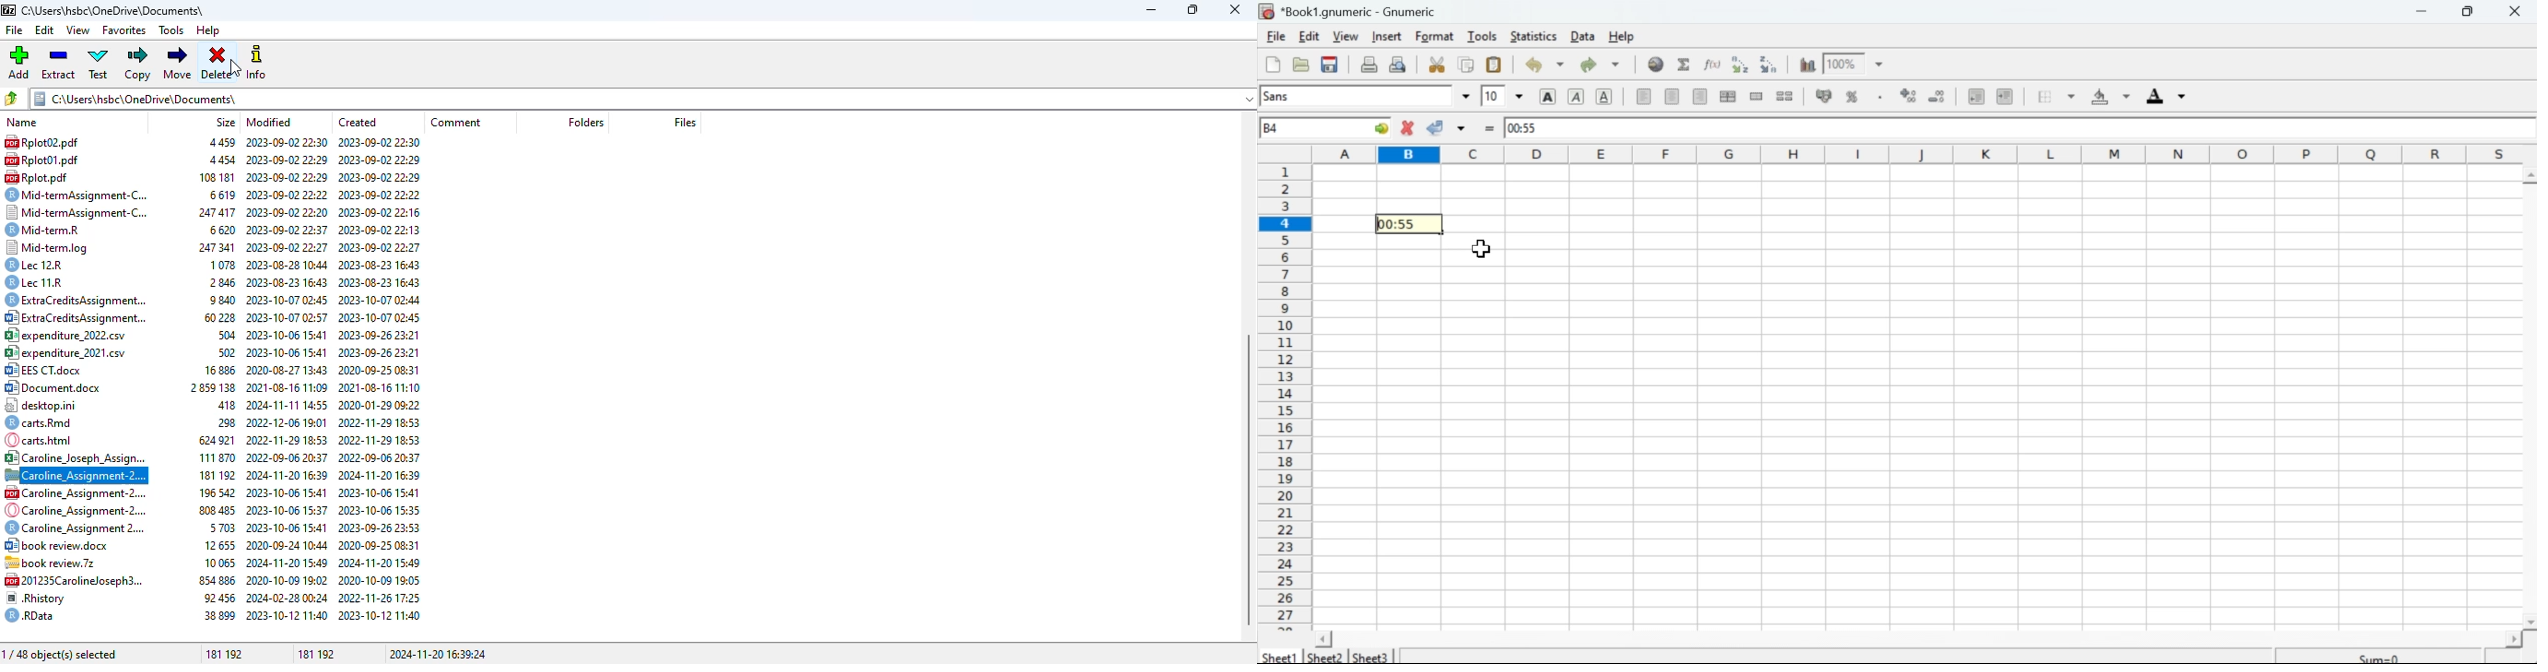 The image size is (2548, 672). Describe the element at coordinates (13, 98) in the screenshot. I see `browse files` at that location.